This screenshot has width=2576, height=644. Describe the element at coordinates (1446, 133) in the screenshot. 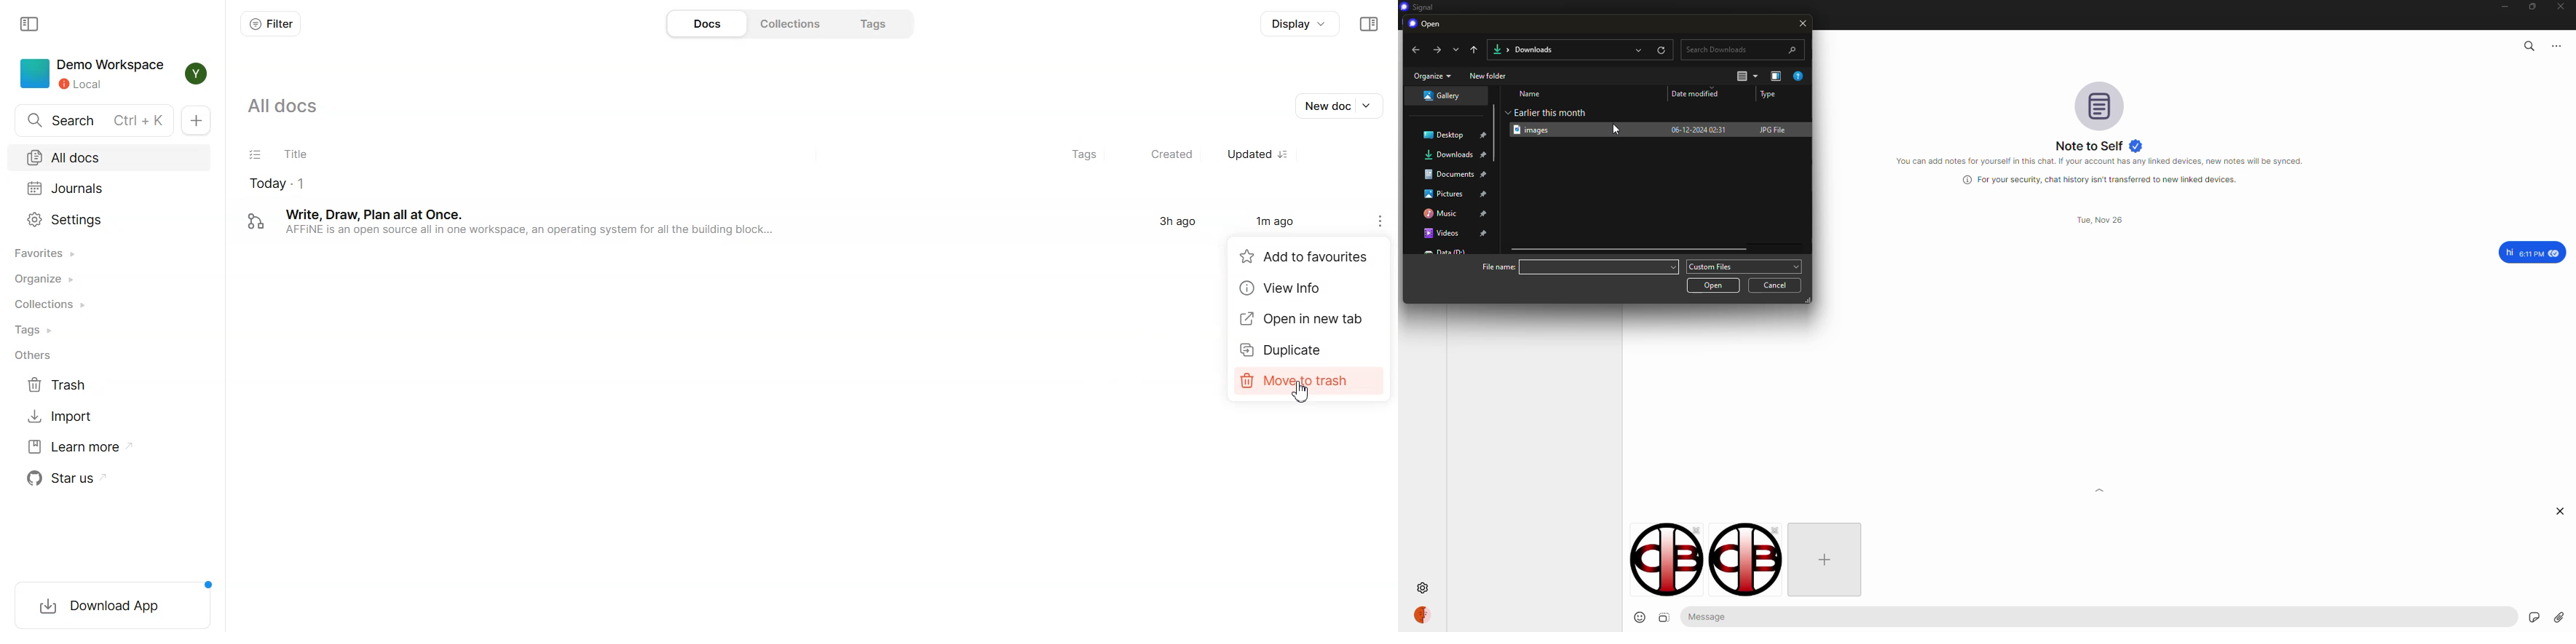

I see `location` at that location.